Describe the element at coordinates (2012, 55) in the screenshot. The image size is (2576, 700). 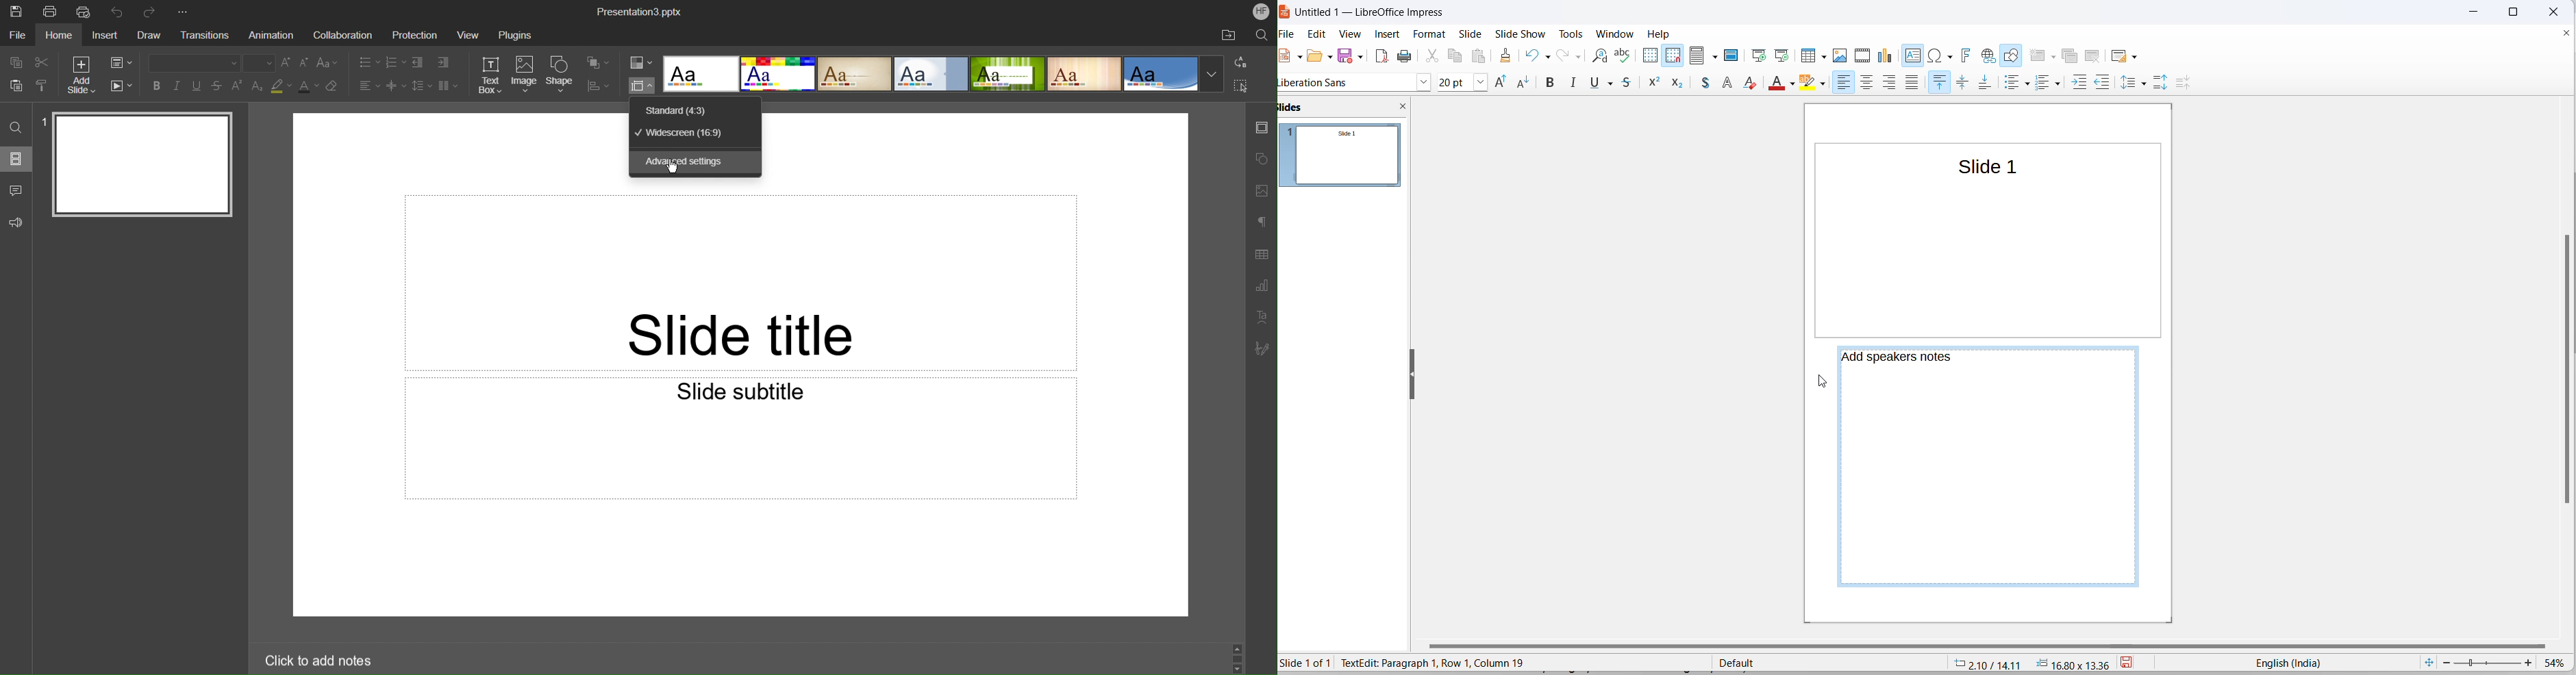
I see `draw shapes tools` at that location.